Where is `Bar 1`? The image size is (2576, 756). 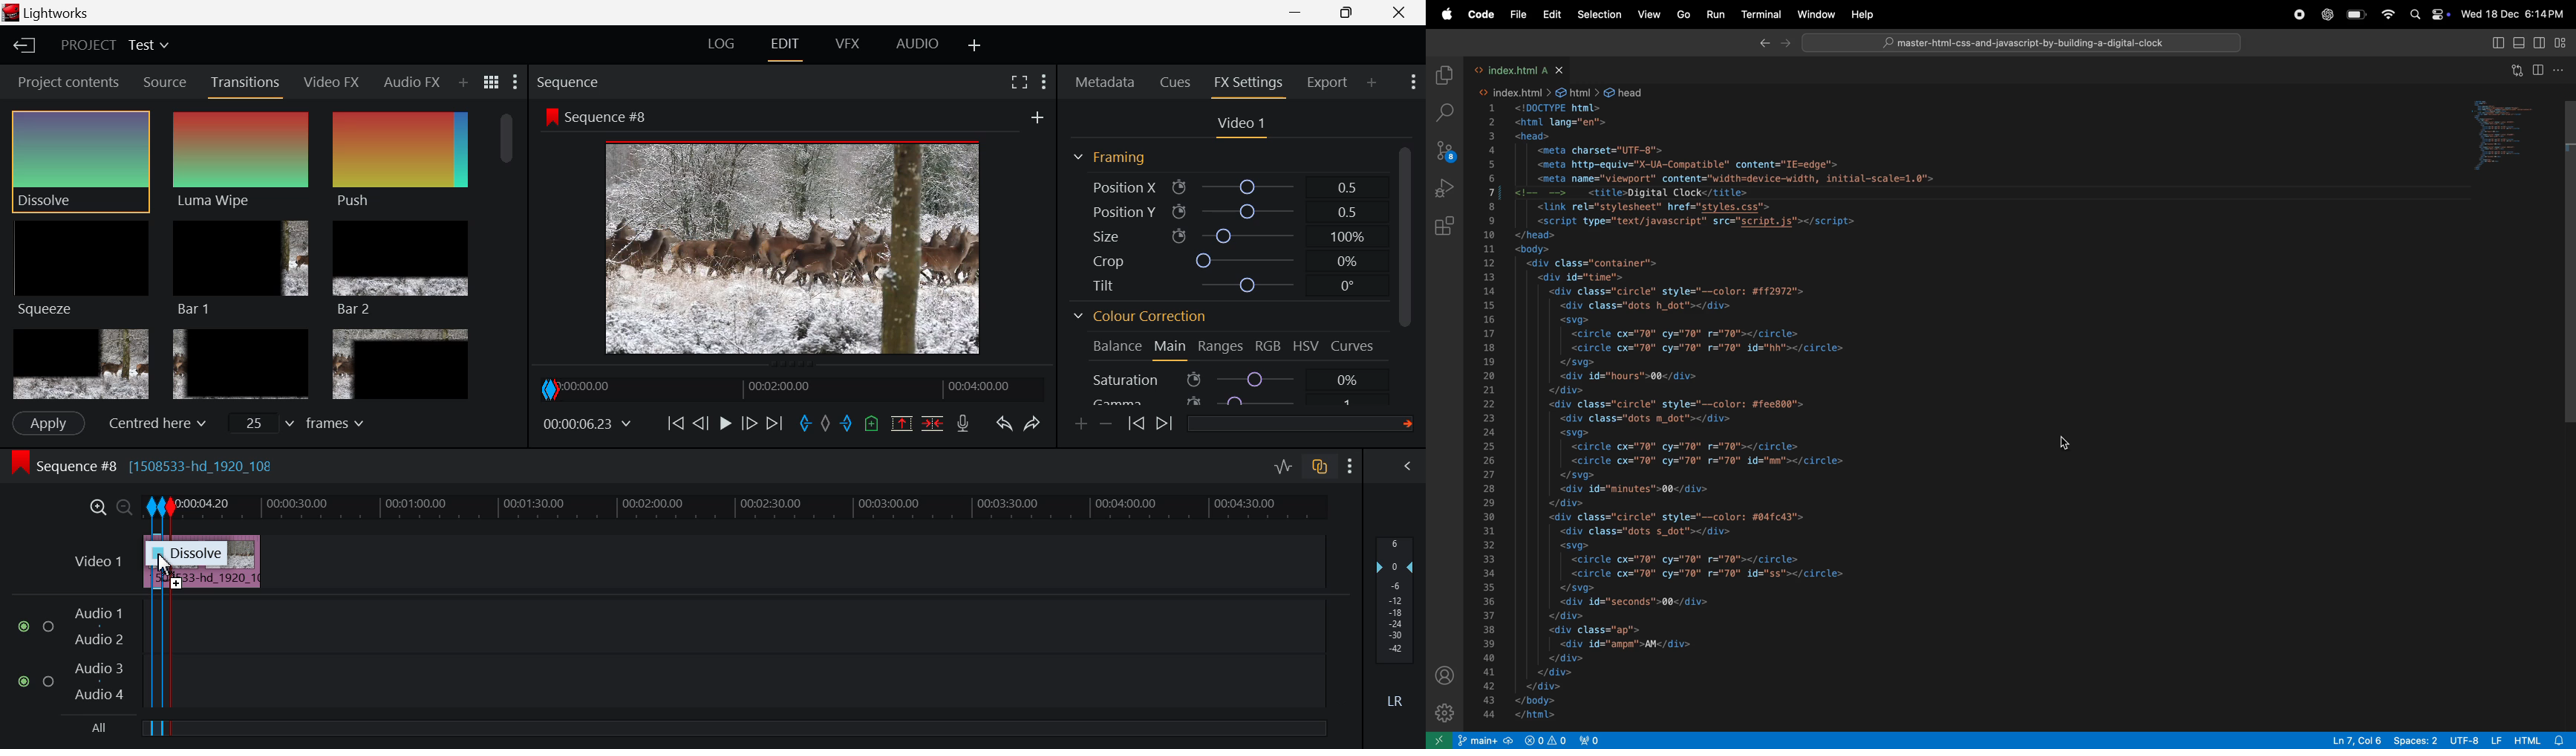 Bar 1 is located at coordinates (241, 269).